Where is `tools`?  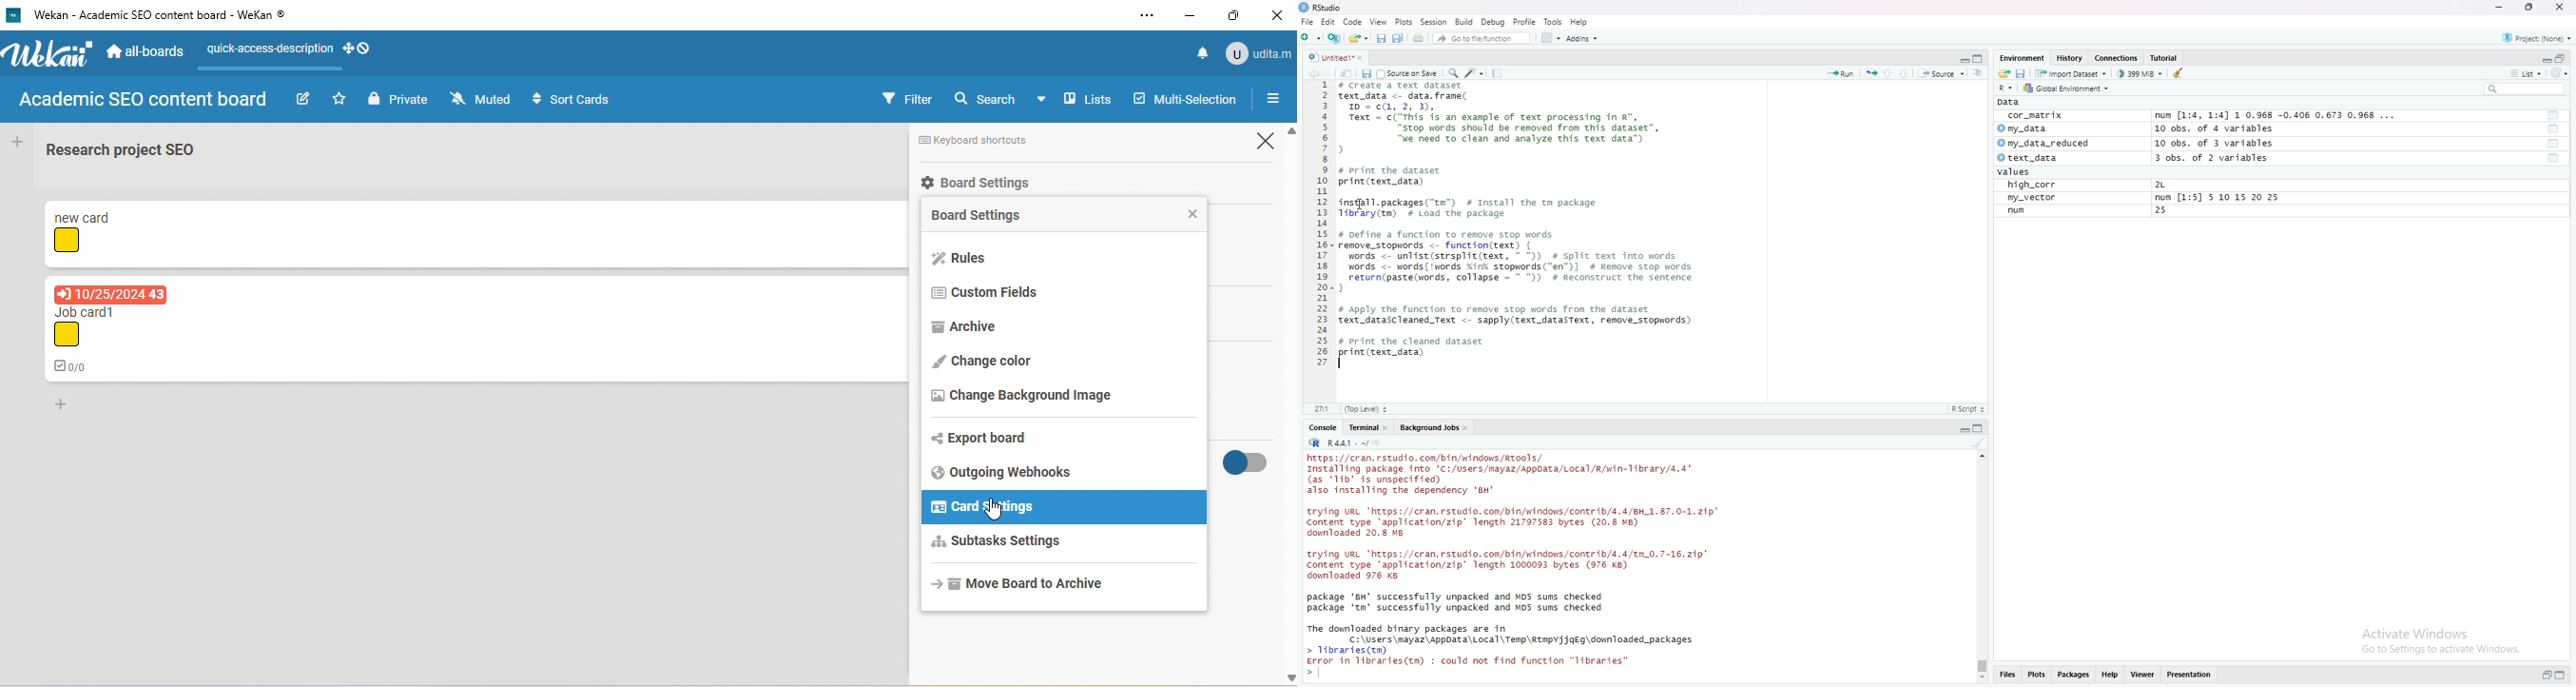 tools is located at coordinates (1554, 22).